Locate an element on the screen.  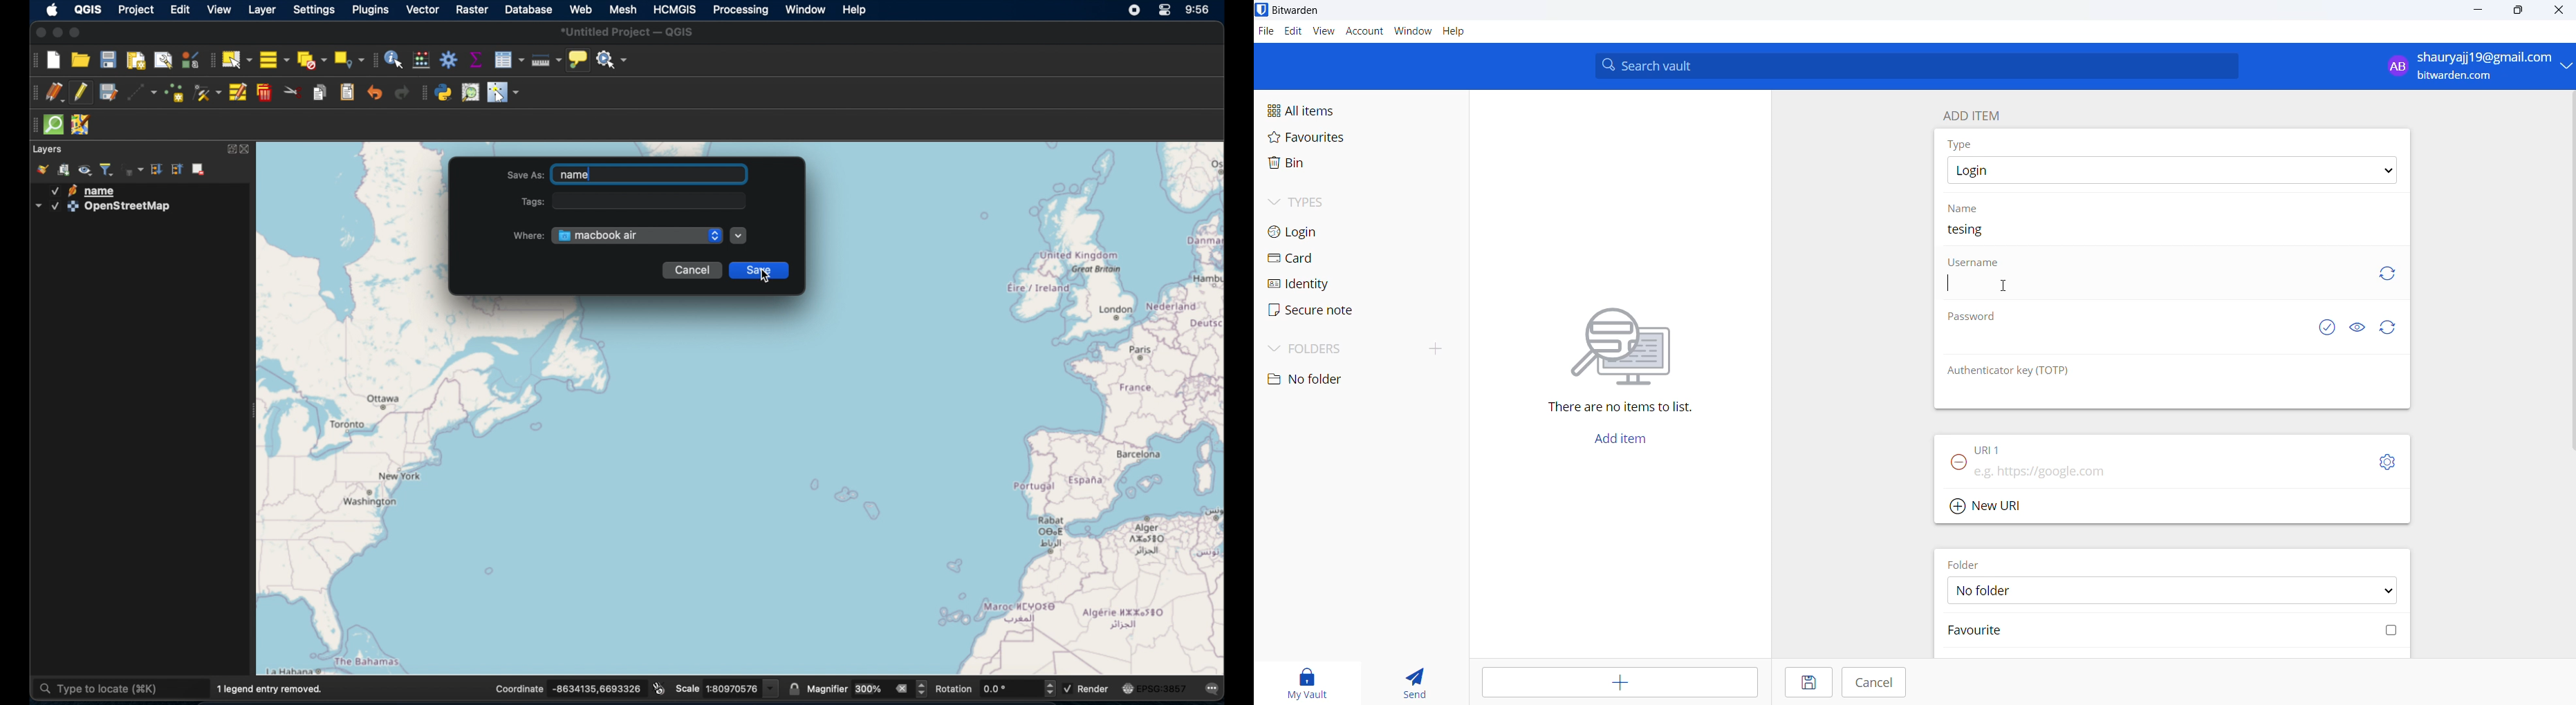
scrollbar is located at coordinates (2573, 272).